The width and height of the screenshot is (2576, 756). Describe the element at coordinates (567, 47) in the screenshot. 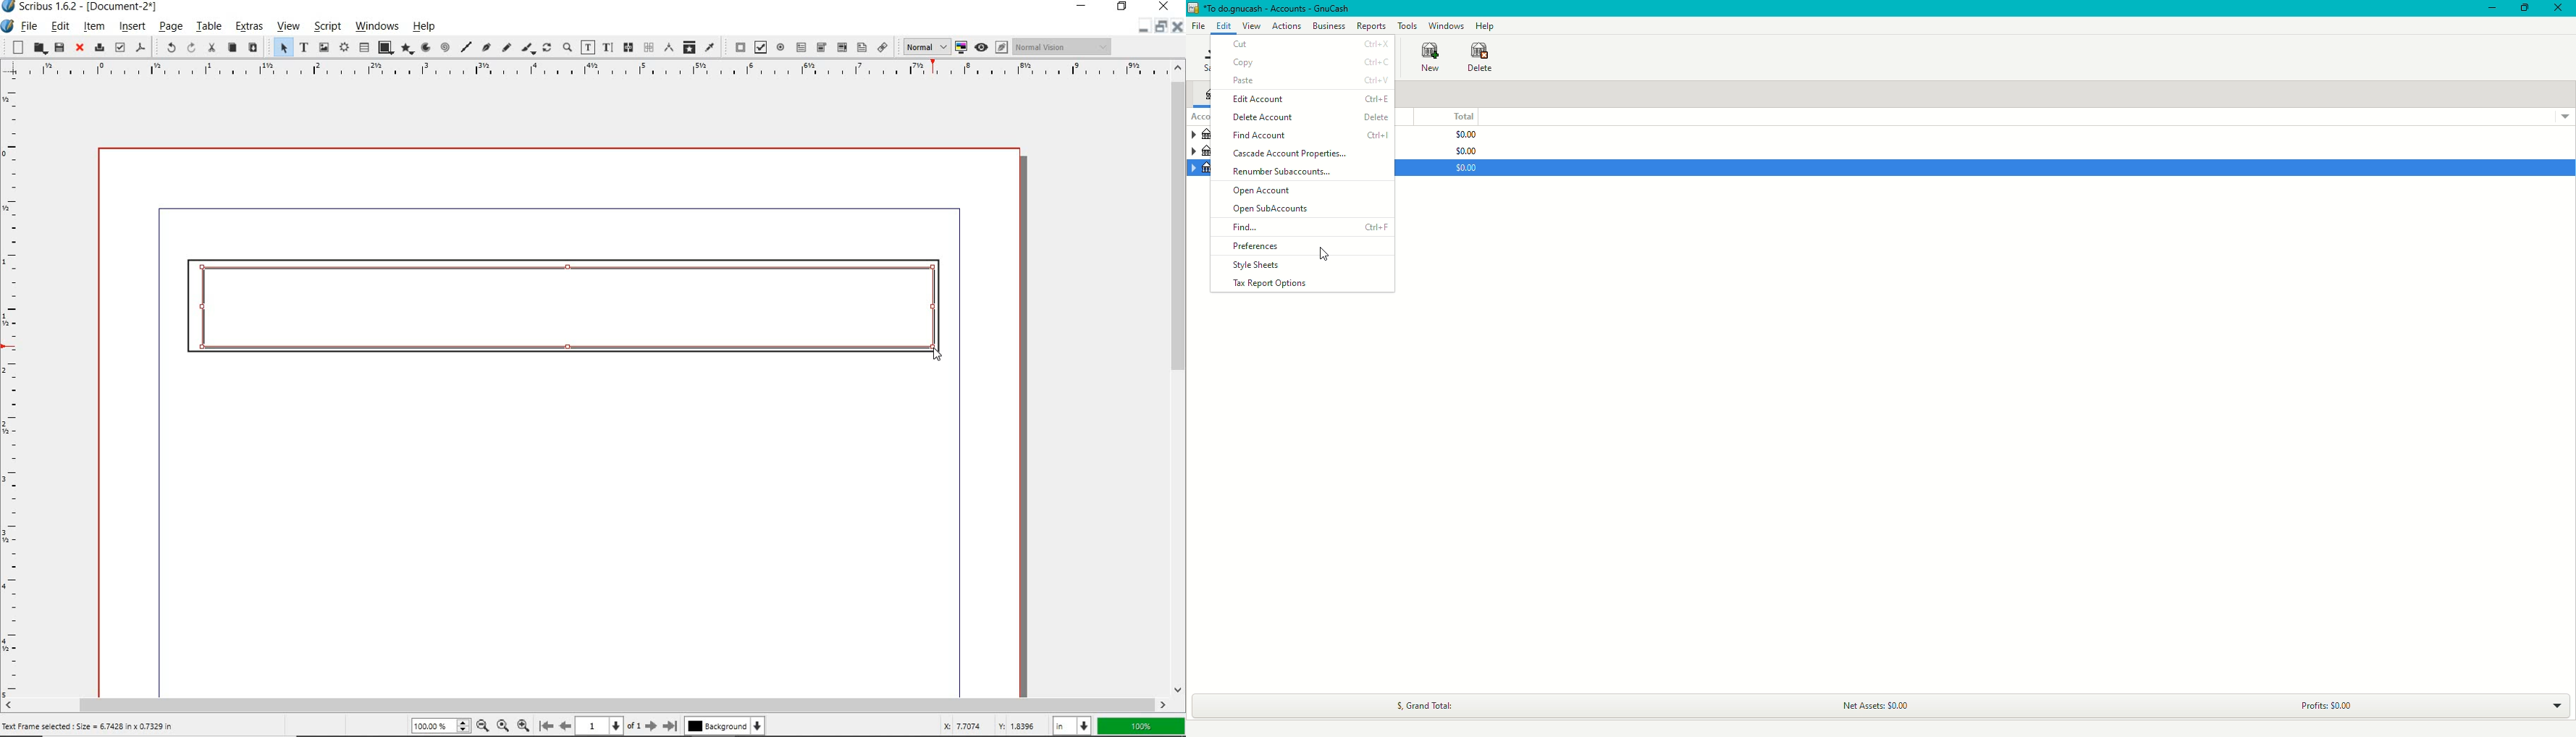

I see `zoom in or zoom out` at that location.